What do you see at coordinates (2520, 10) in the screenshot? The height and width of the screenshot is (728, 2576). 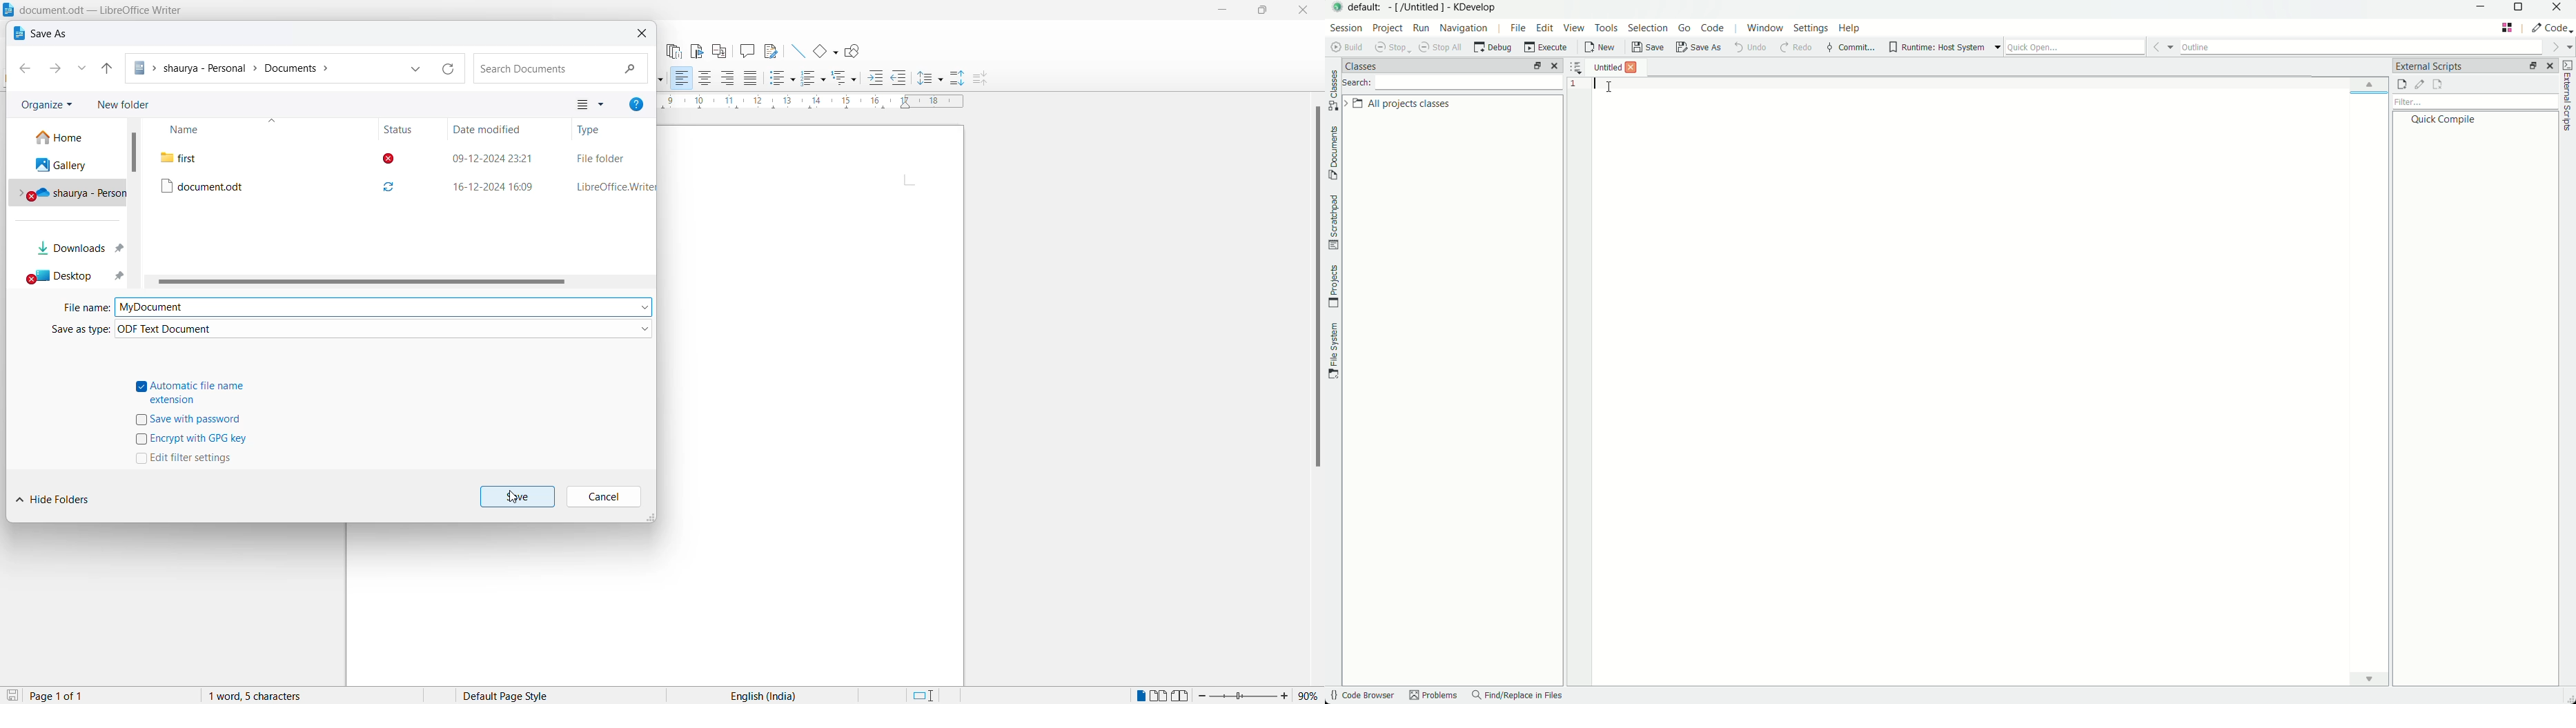 I see `maximize or restore` at bounding box center [2520, 10].